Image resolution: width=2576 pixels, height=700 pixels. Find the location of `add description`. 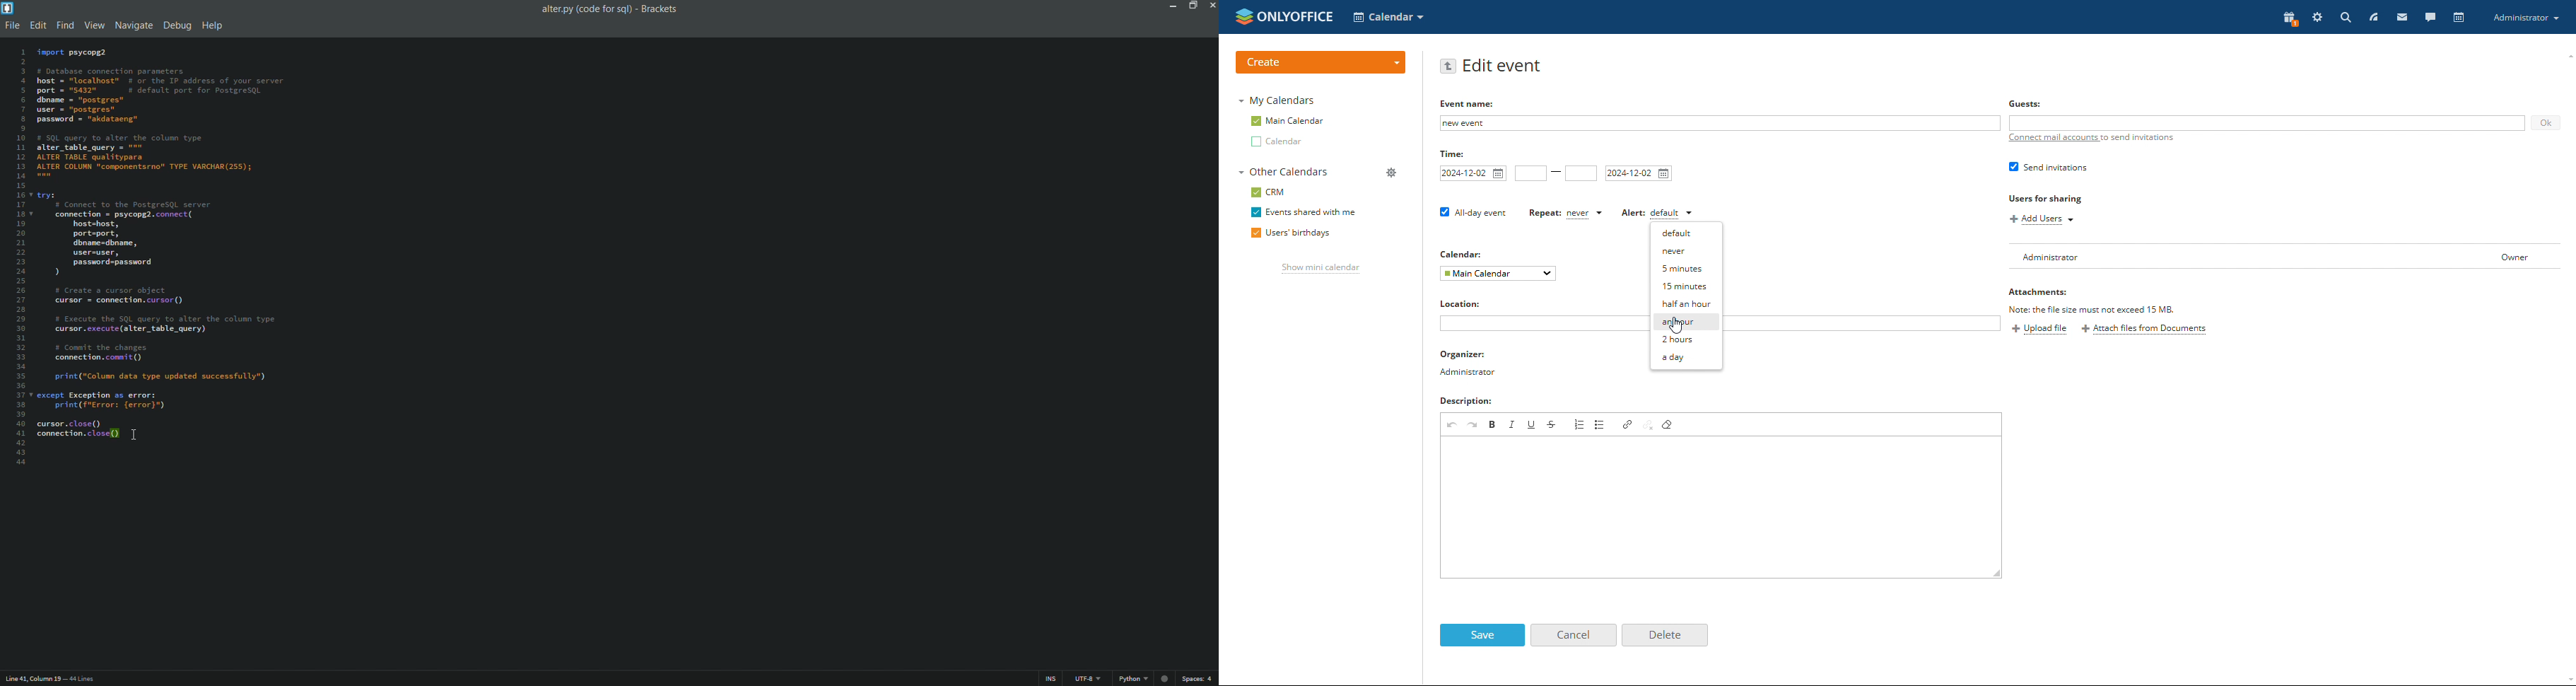

add description is located at coordinates (1716, 507).